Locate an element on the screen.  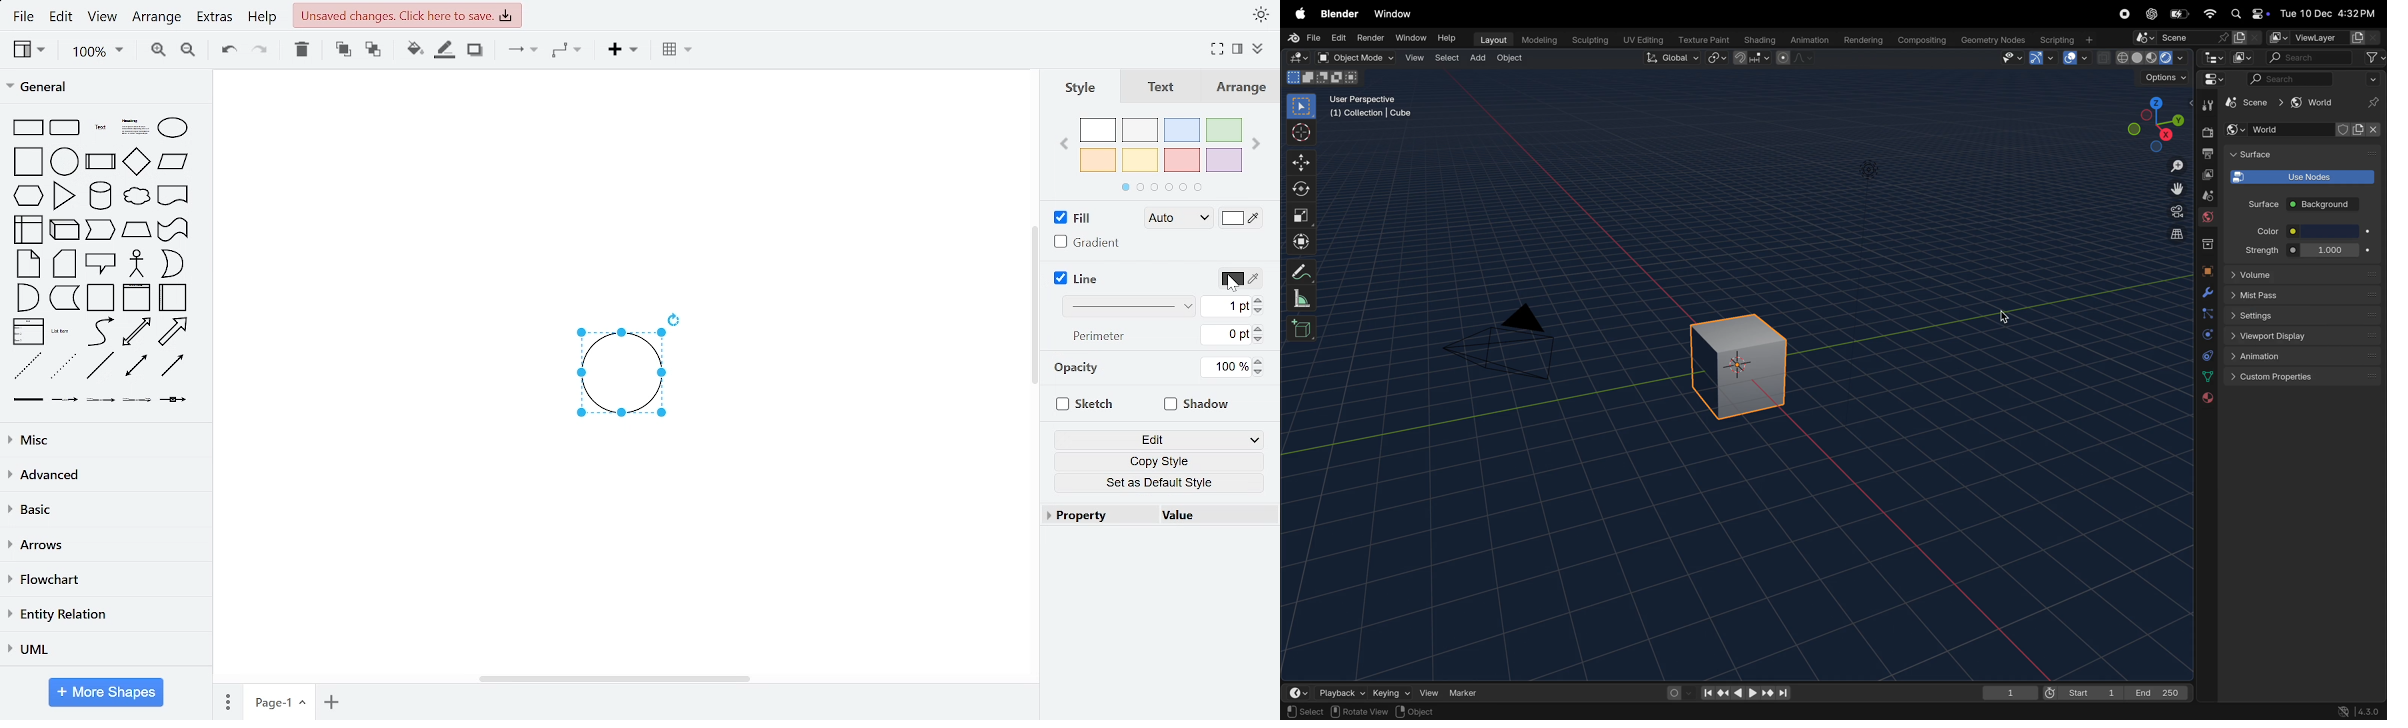
copy style is located at coordinates (1159, 462).